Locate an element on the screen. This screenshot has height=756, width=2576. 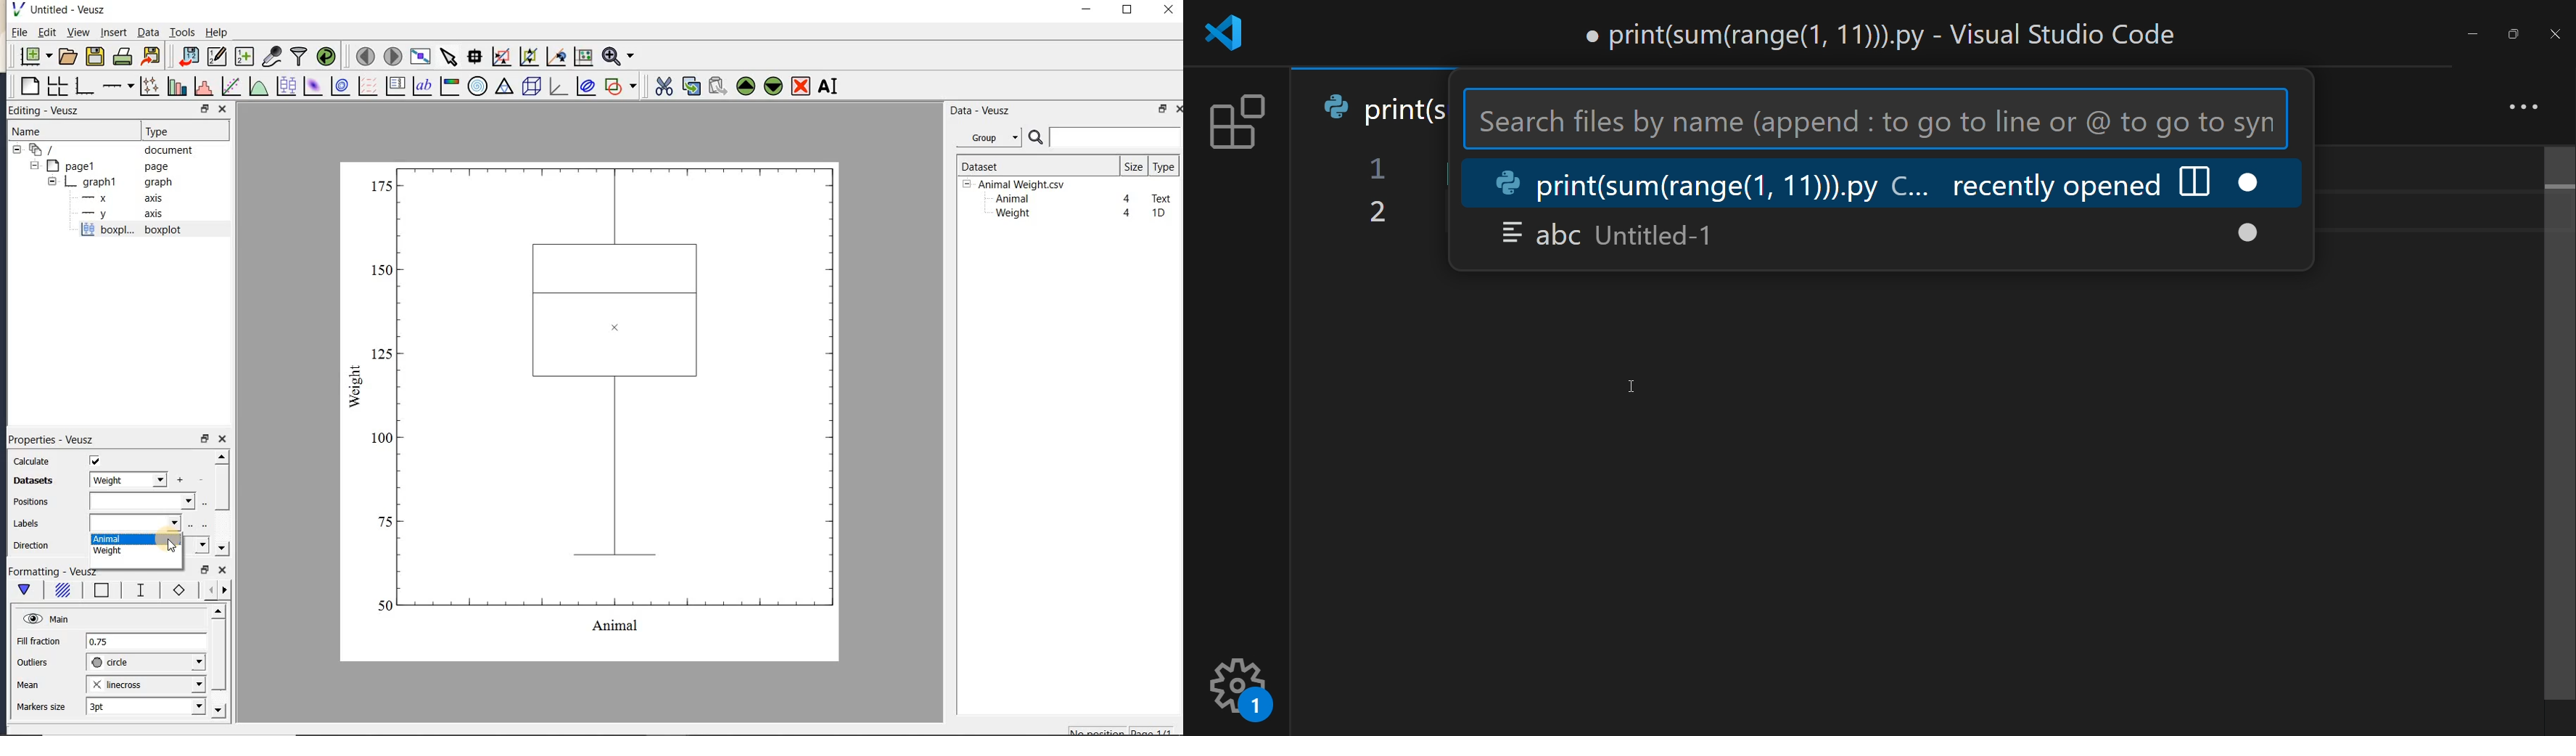
text label is located at coordinates (422, 87).